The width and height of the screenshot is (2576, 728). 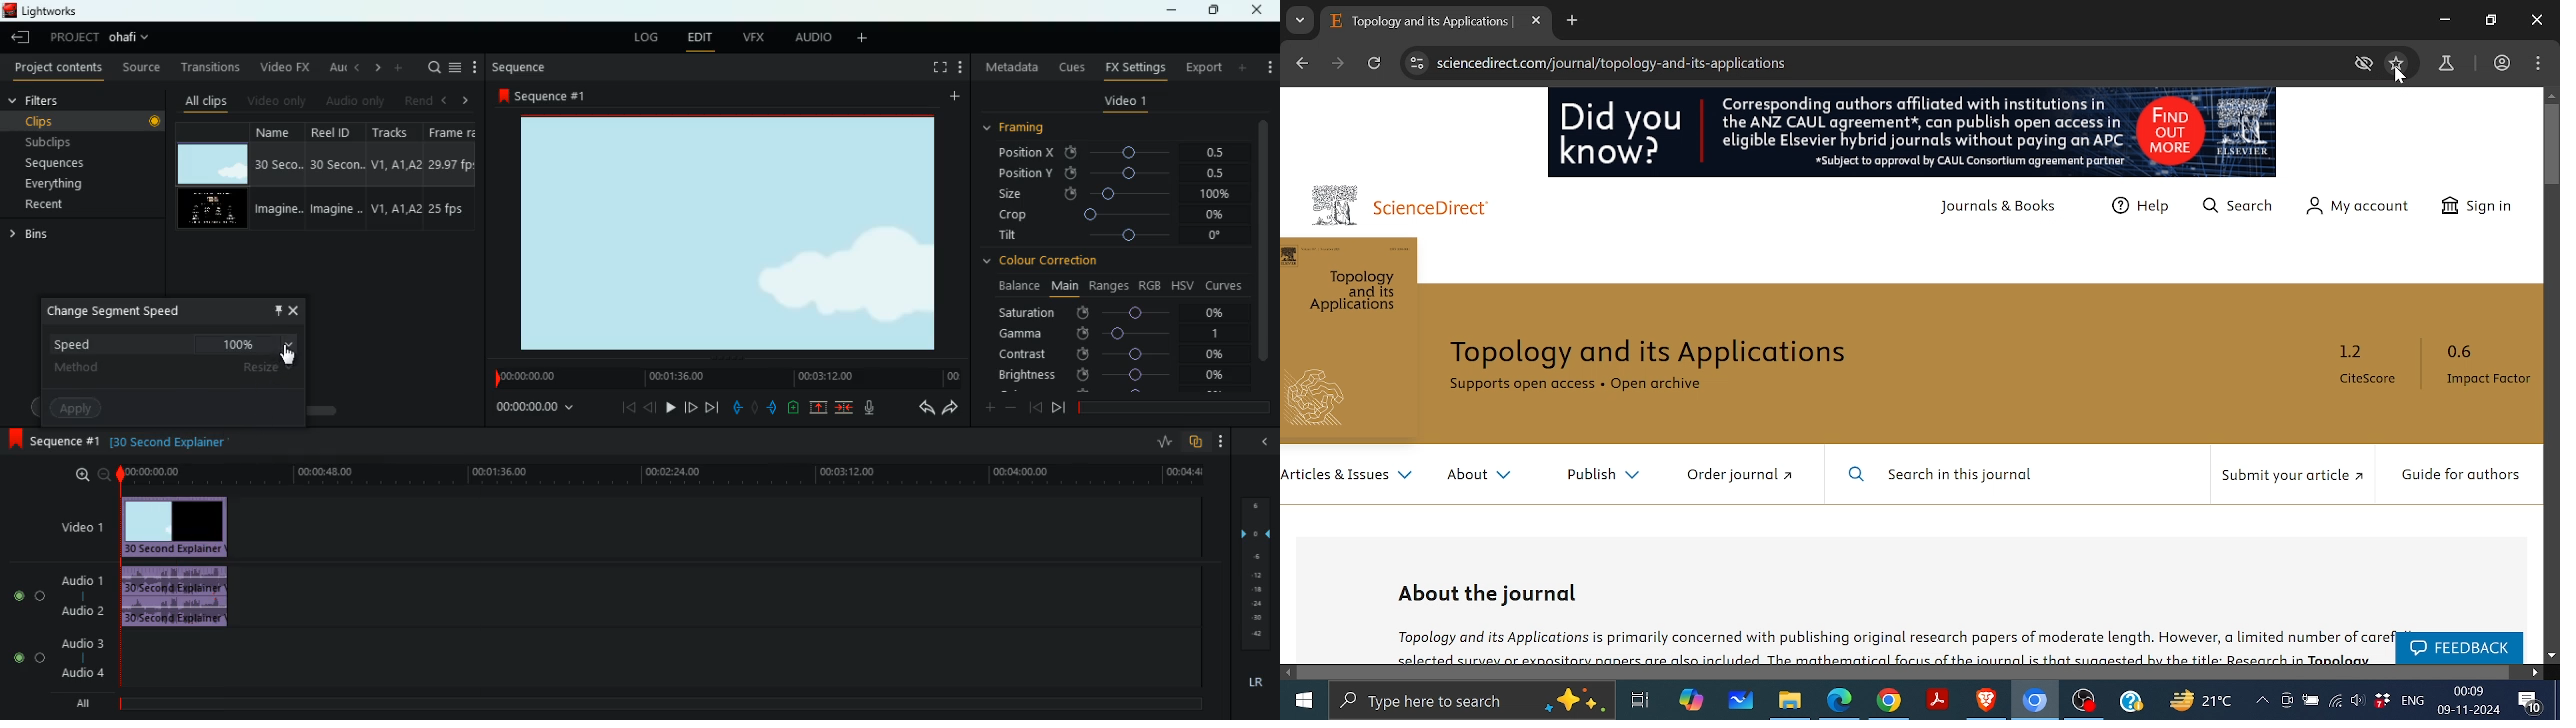 What do you see at coordinates (174, 344) in the screenshot?
I see `speed` at bounding box center [174, 344].